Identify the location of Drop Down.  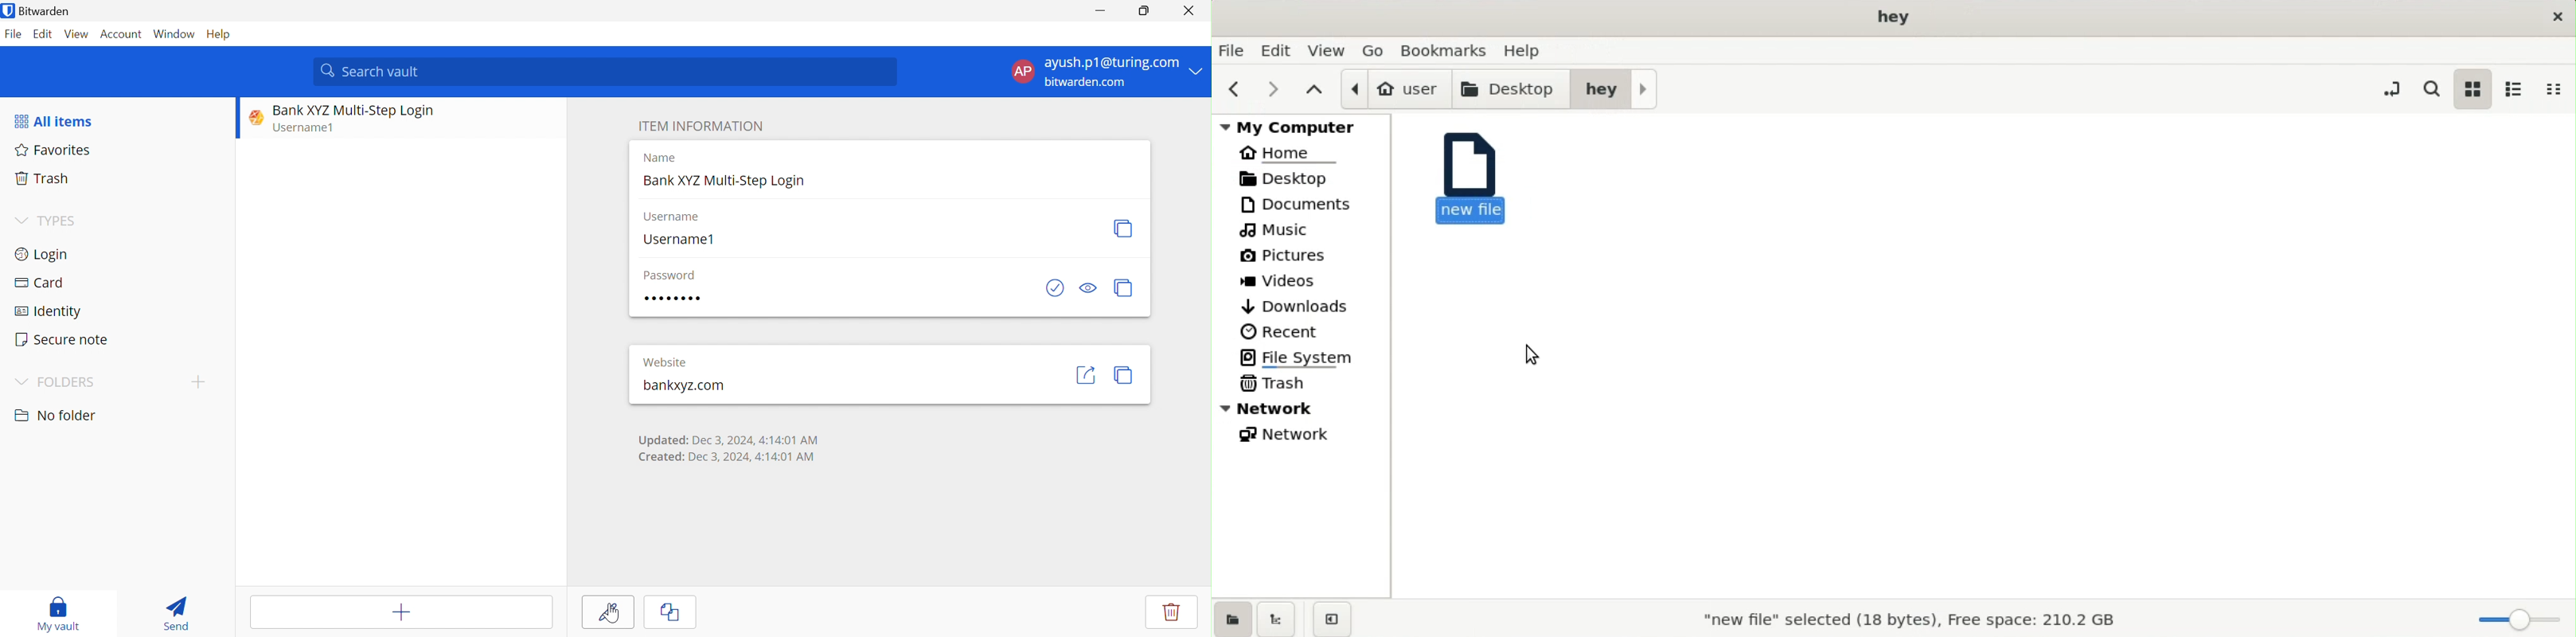
(20, 220).